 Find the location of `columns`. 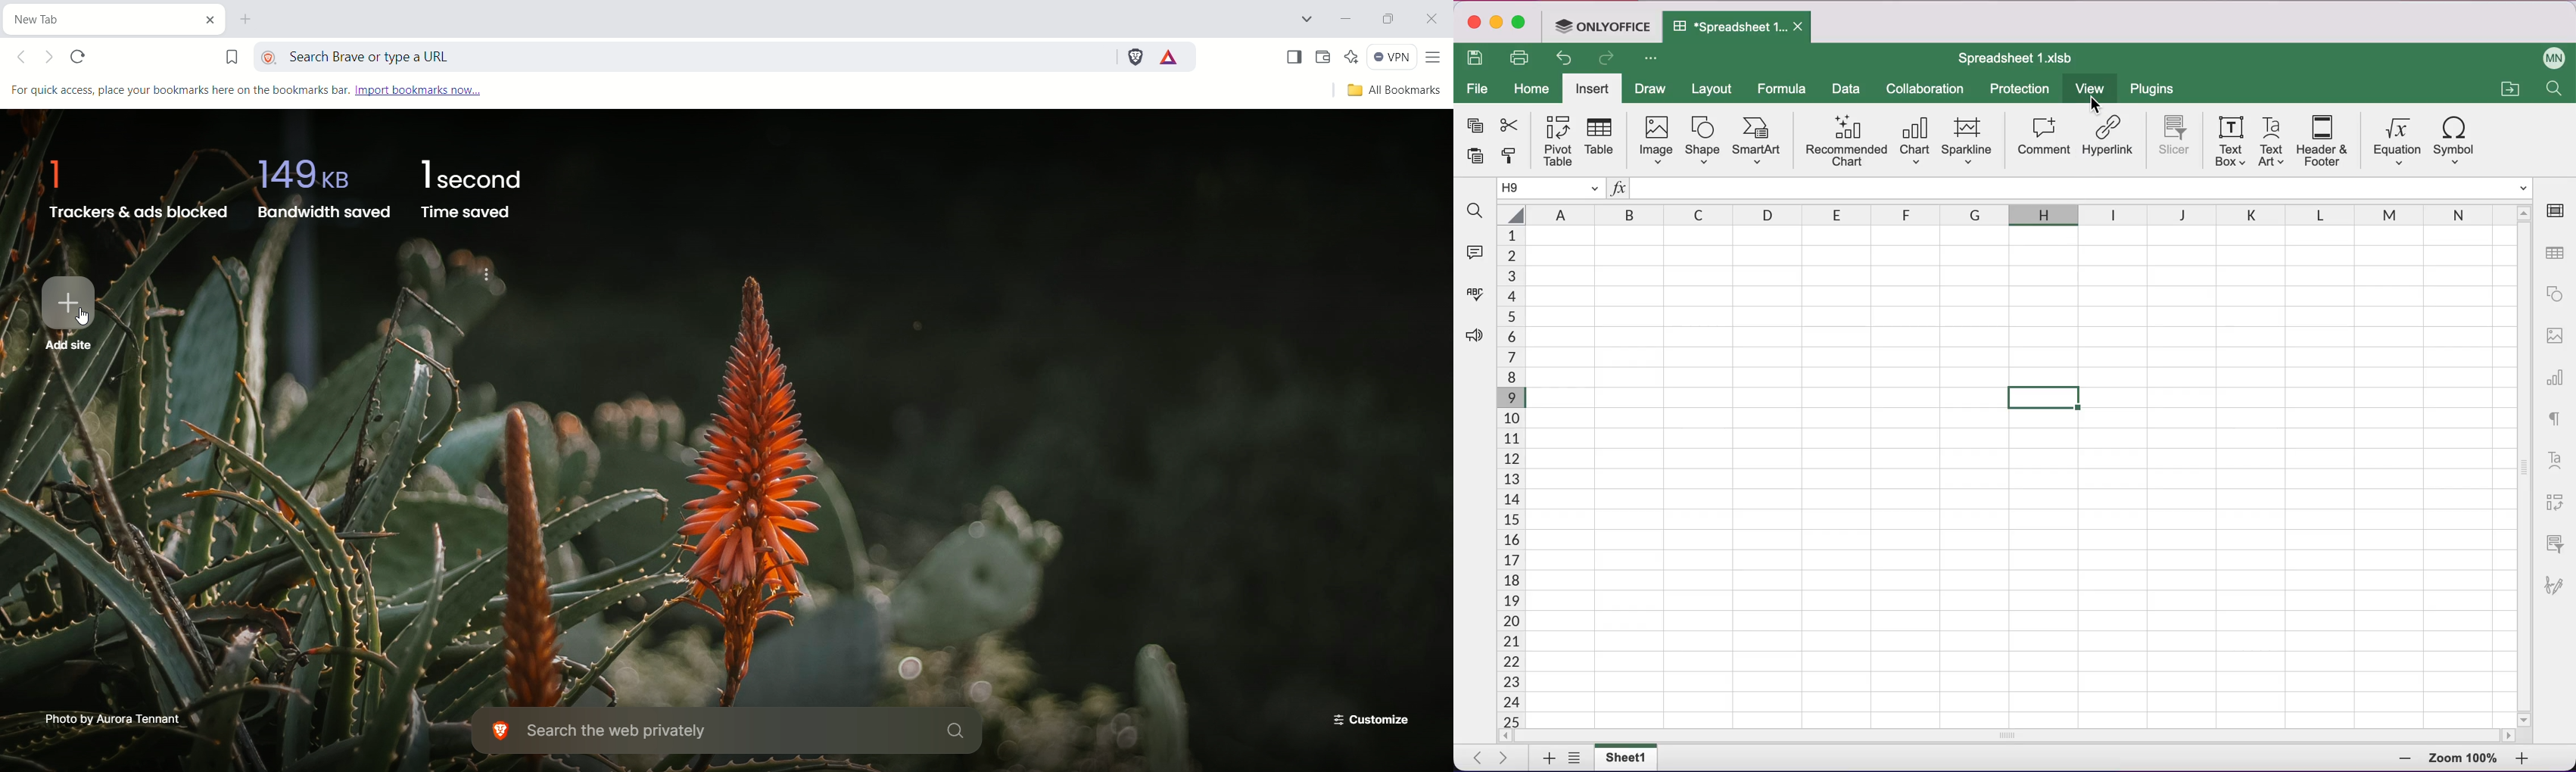

columns is located at coordinates (2002, 212).